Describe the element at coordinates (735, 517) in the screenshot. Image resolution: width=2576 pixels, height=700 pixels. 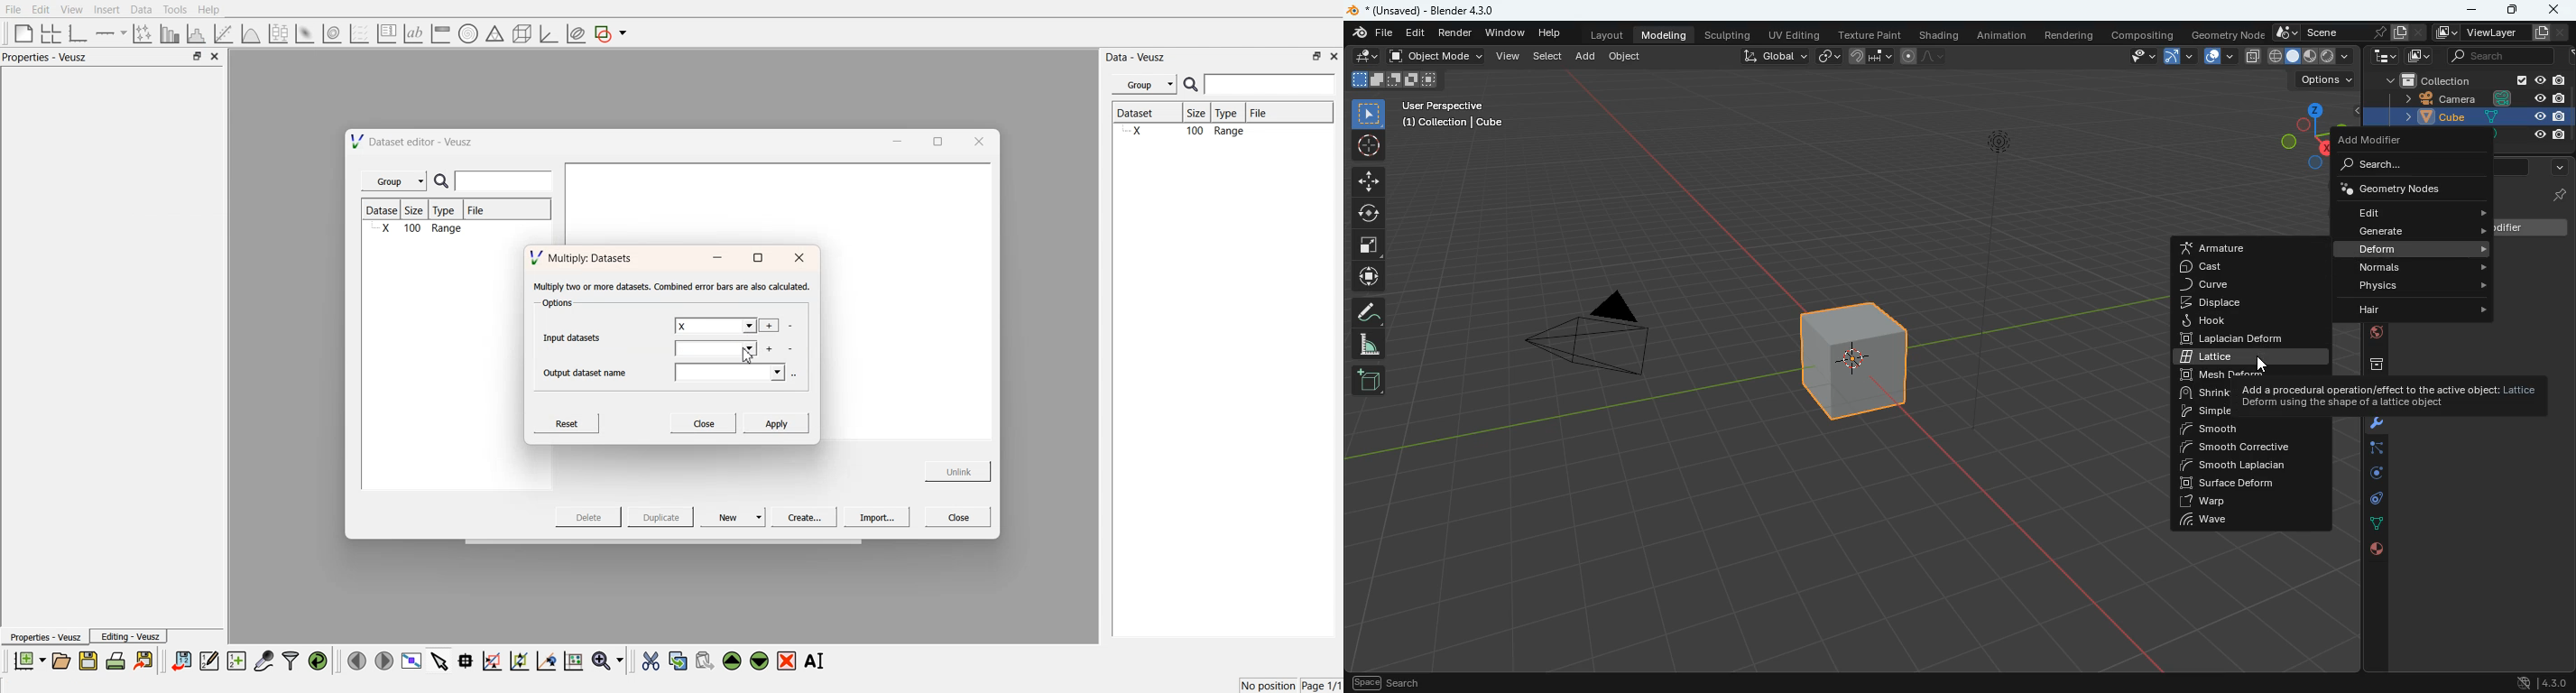
I see `New` at that location.